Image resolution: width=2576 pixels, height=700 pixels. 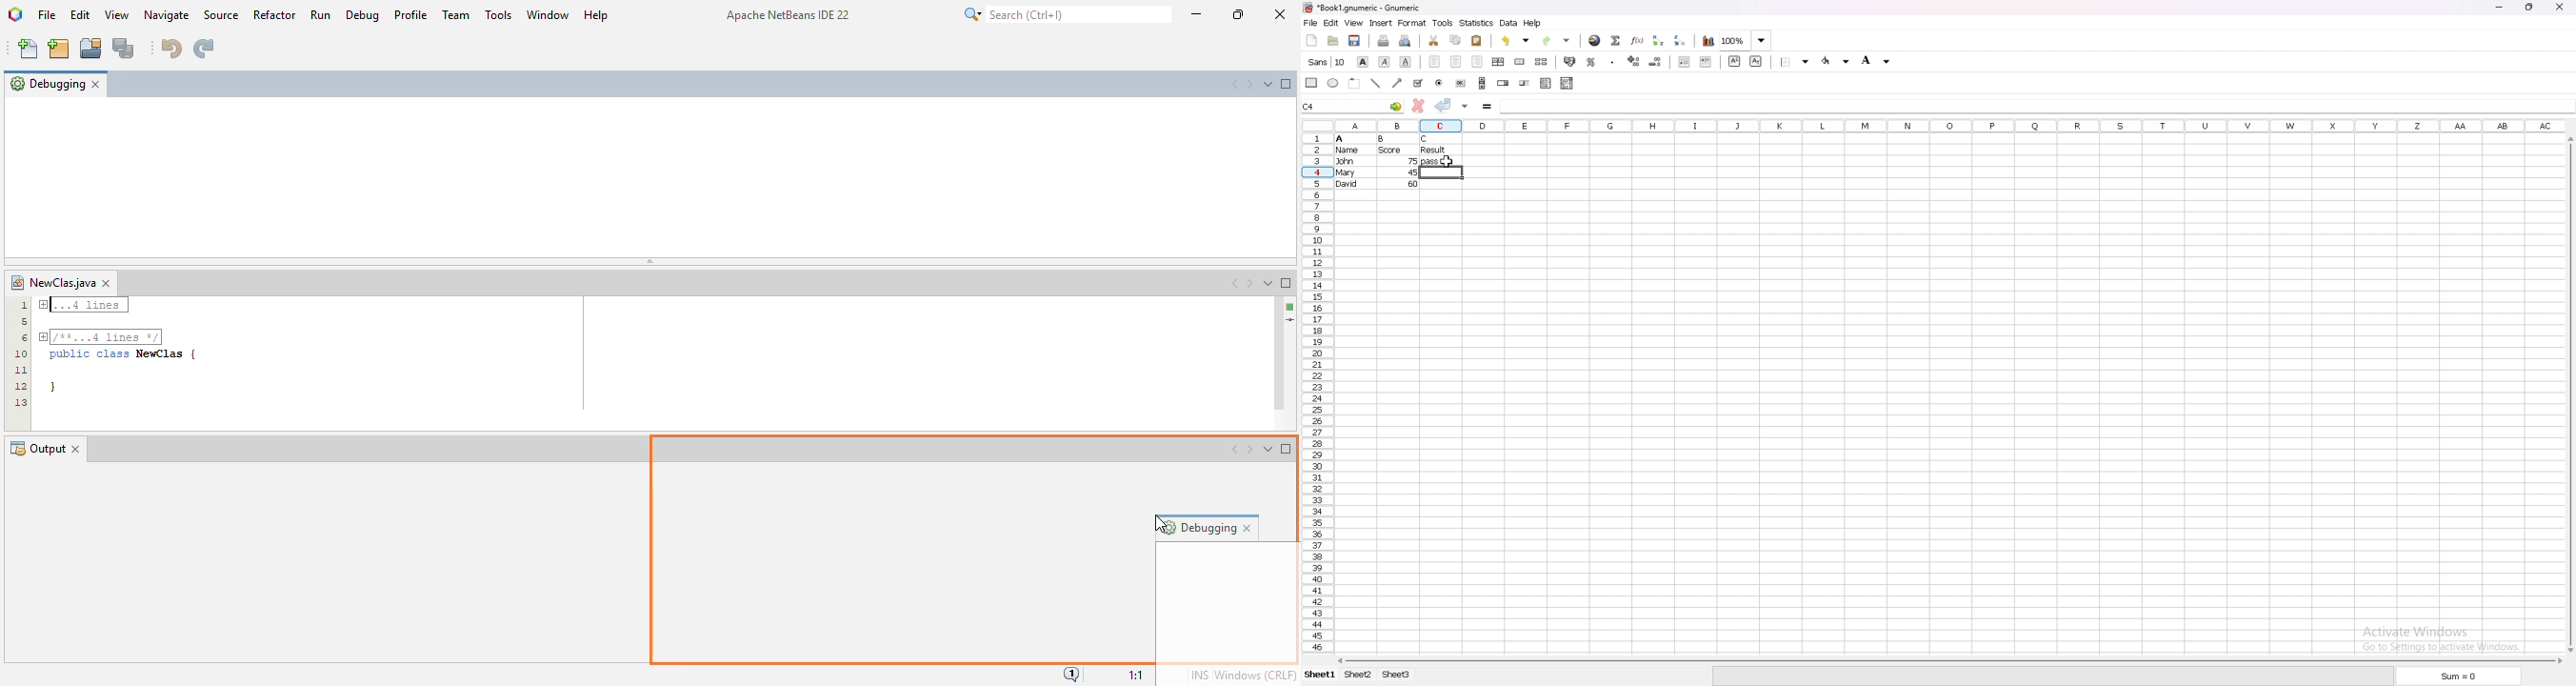 What do you see at coordinates (1680, 40) in the screenshot?
I see `sort descending` at bounding box center [1680, 40].